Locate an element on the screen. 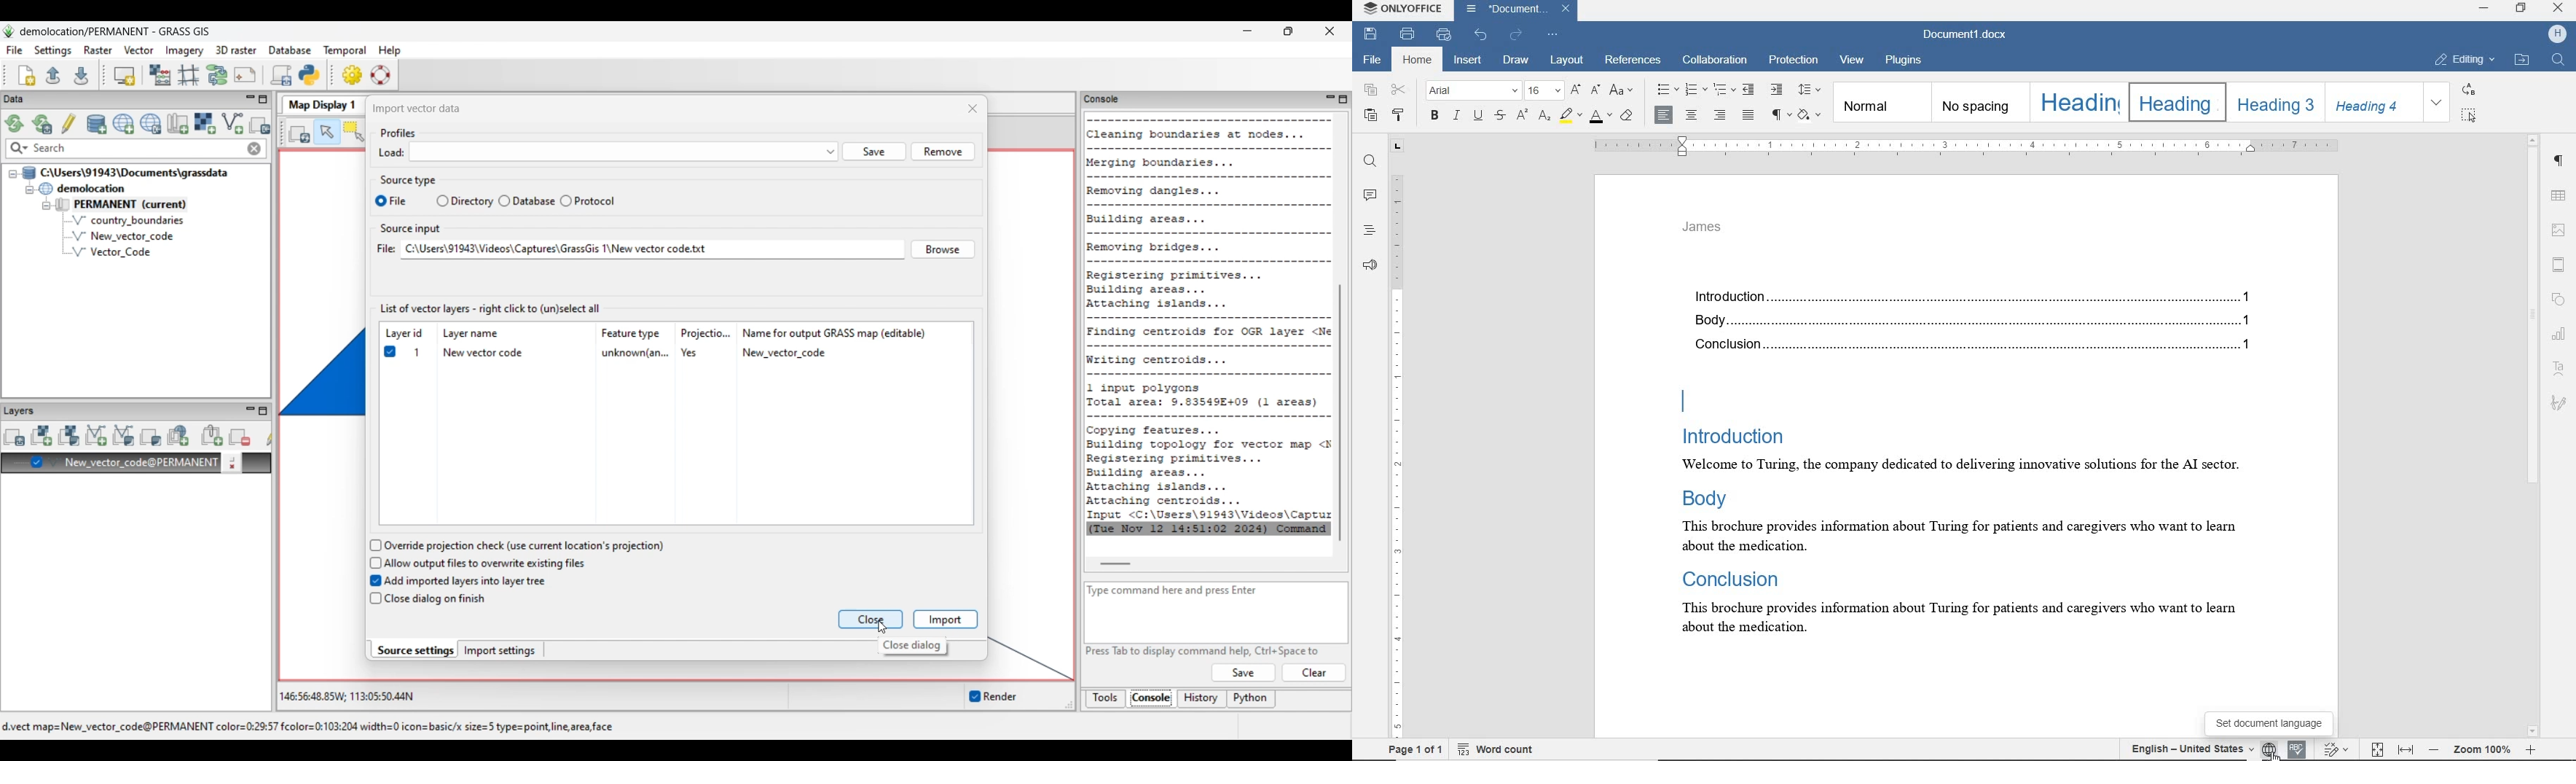 The height and width of the screenshot is (784, 2576). paste is located at coordinates (1369, 114).